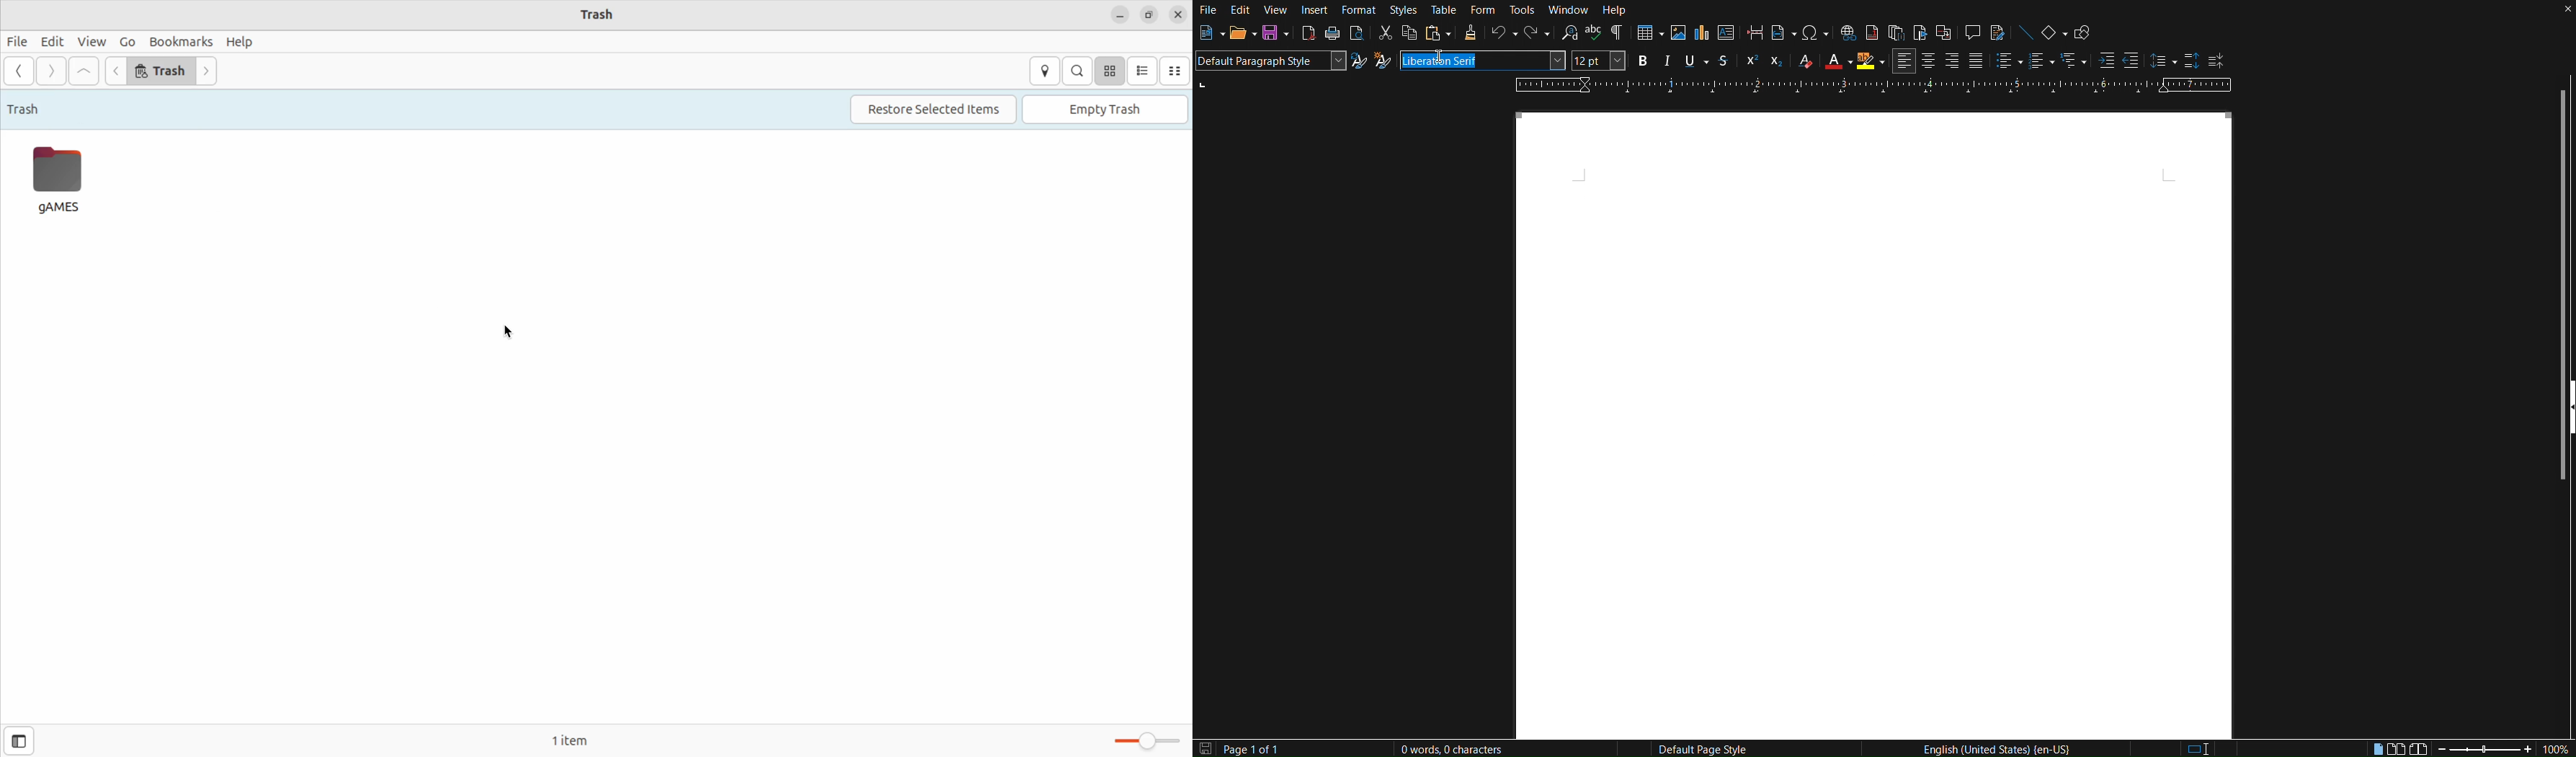 This screenshot has height=784, width=2576. What do you see at coordinates (1534, 35) in the screenshot?
I see `Redo` at bounding box center [1534, 35].